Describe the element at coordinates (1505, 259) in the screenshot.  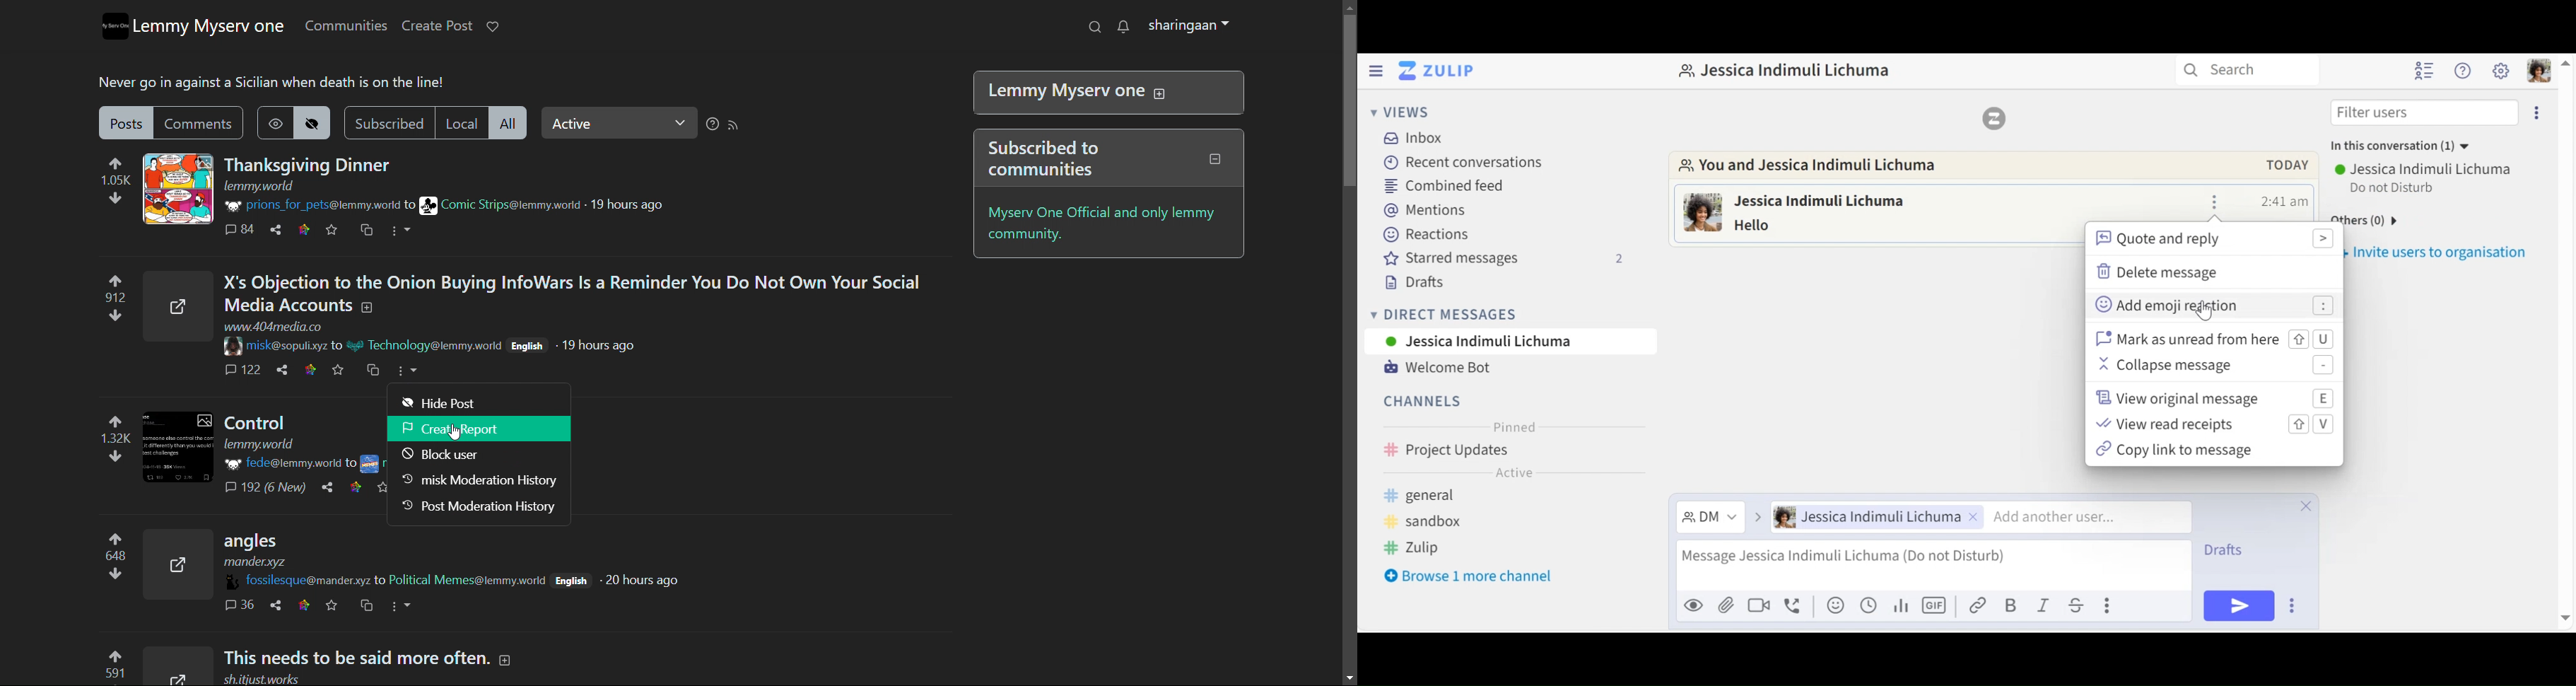
I see `Starred messages` at that location.